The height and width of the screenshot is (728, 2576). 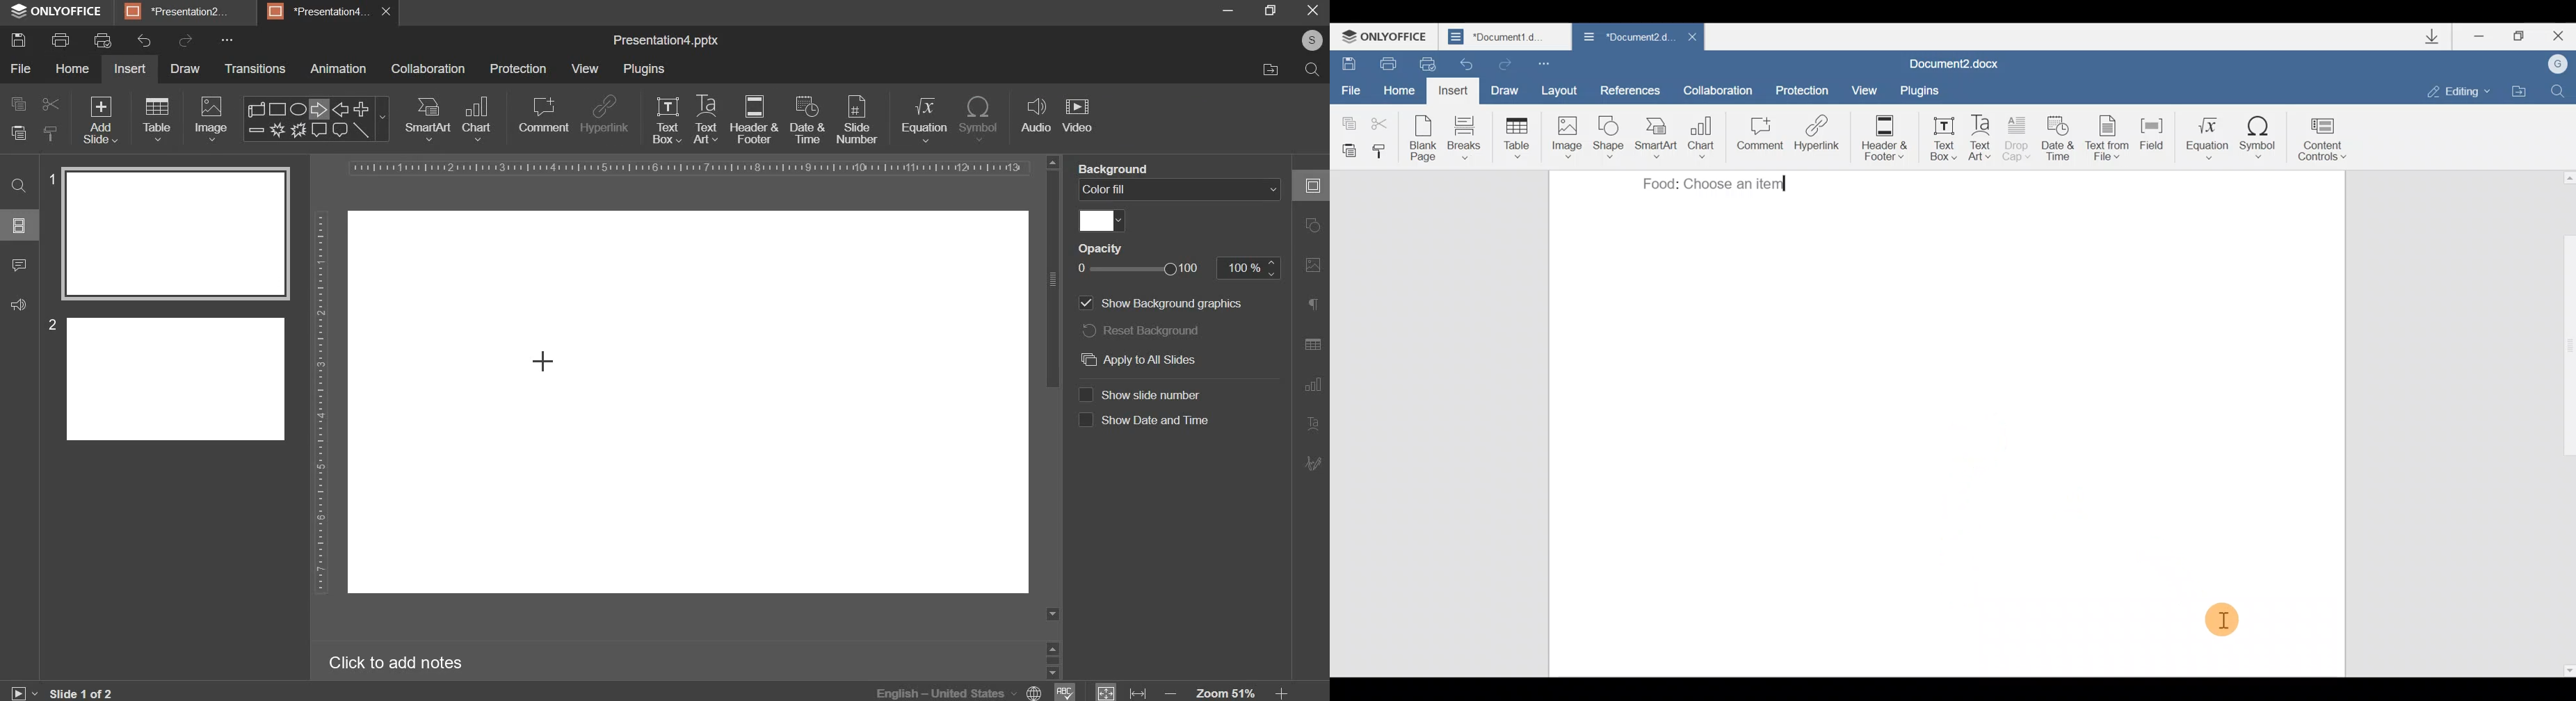 I want to click on Plugins, so click(x=1929, y=88).